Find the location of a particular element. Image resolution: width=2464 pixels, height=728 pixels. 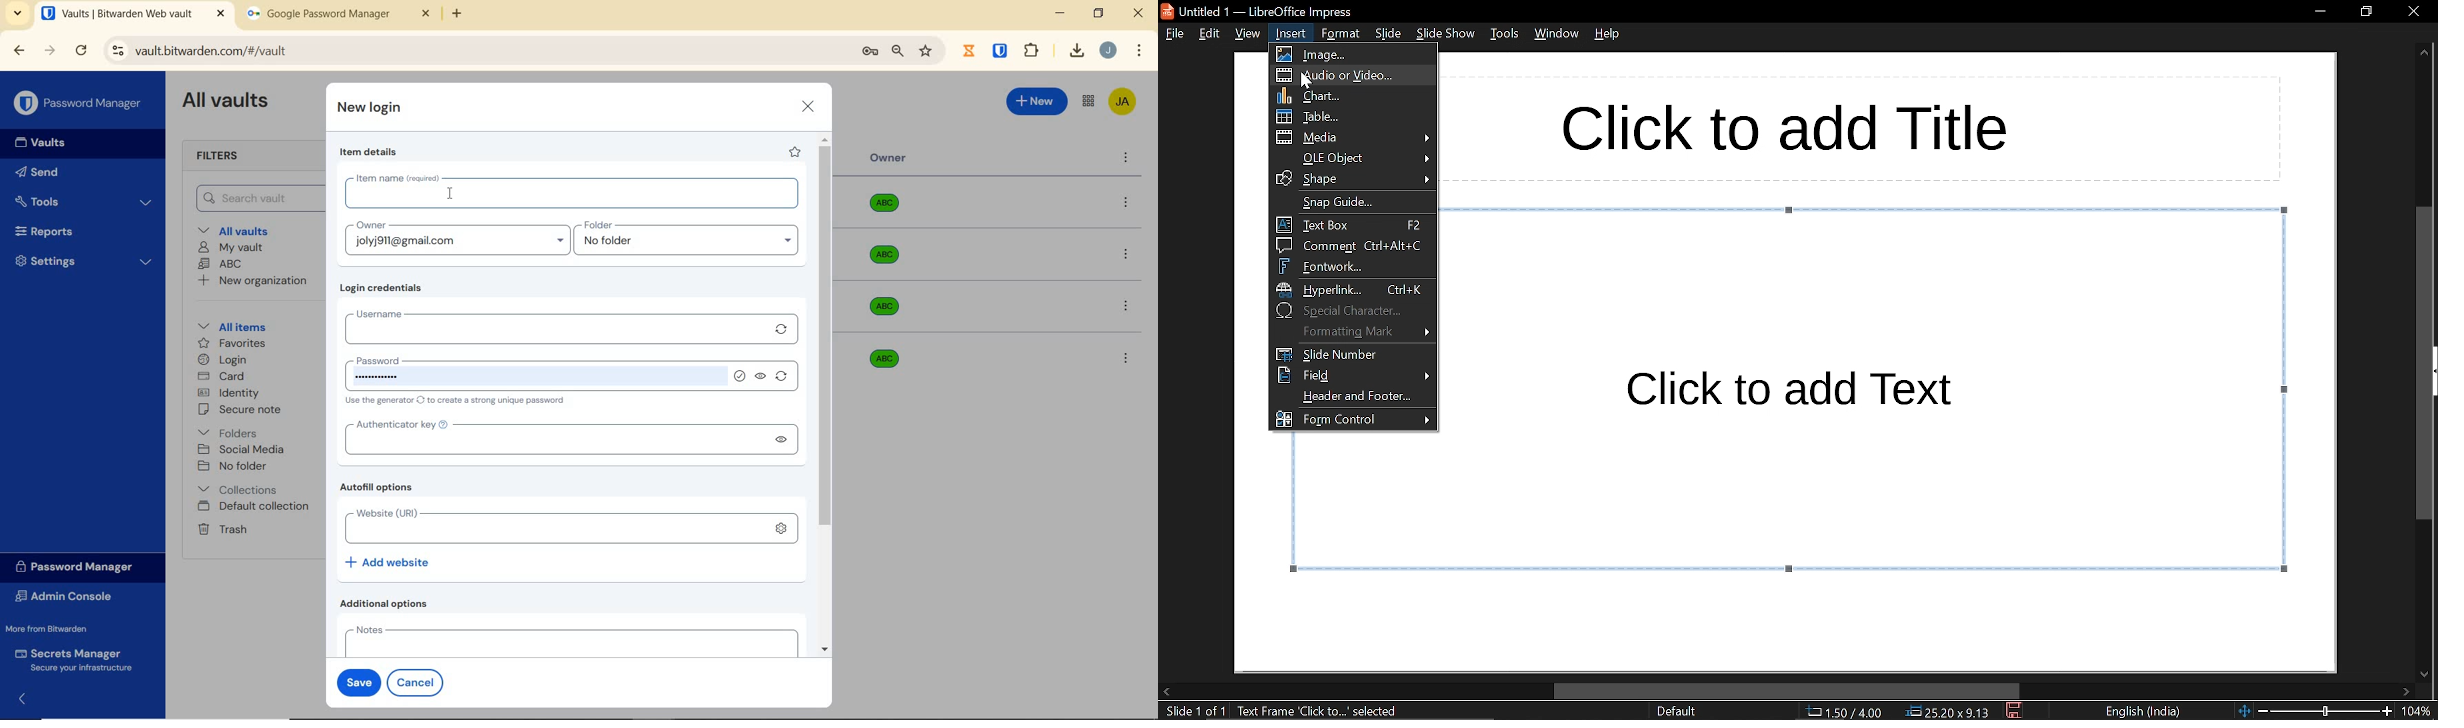

move down is located at coordinates (2427, 670).